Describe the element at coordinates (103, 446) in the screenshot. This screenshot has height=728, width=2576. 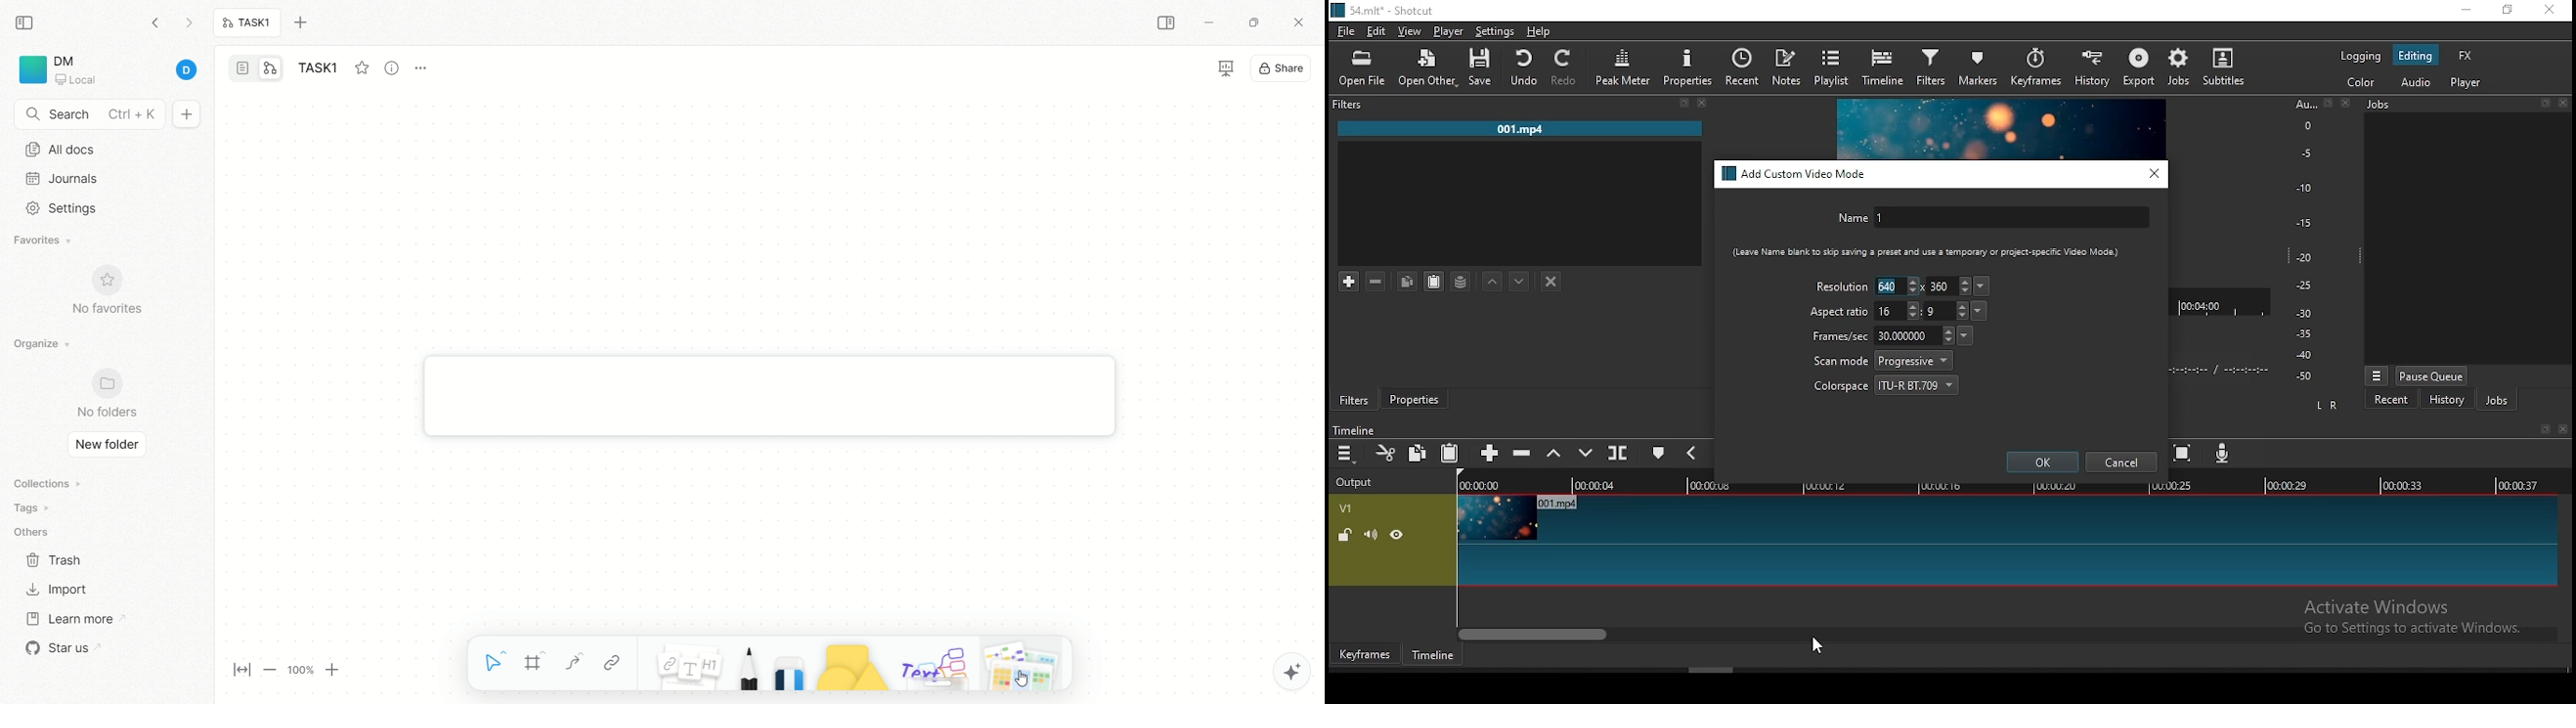
I see `new folder` at that location.